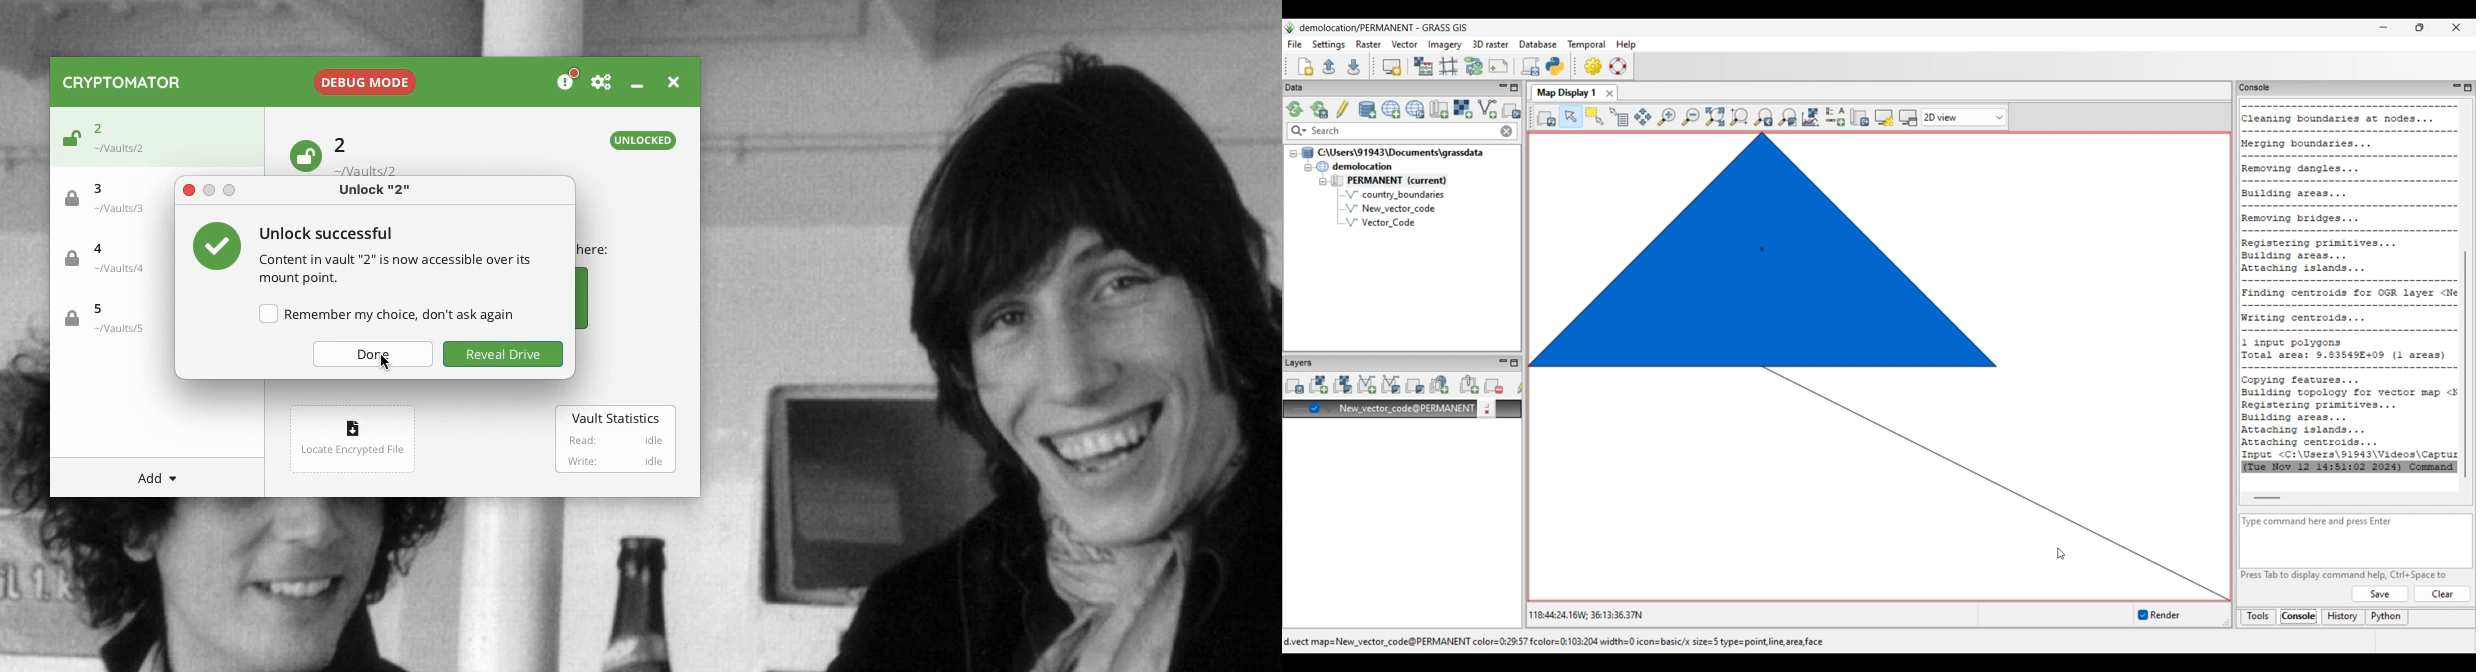 Image resolution: width=2492 pixels, height=672 pixels. I want to click on Select another import option, so click(1511, 110).